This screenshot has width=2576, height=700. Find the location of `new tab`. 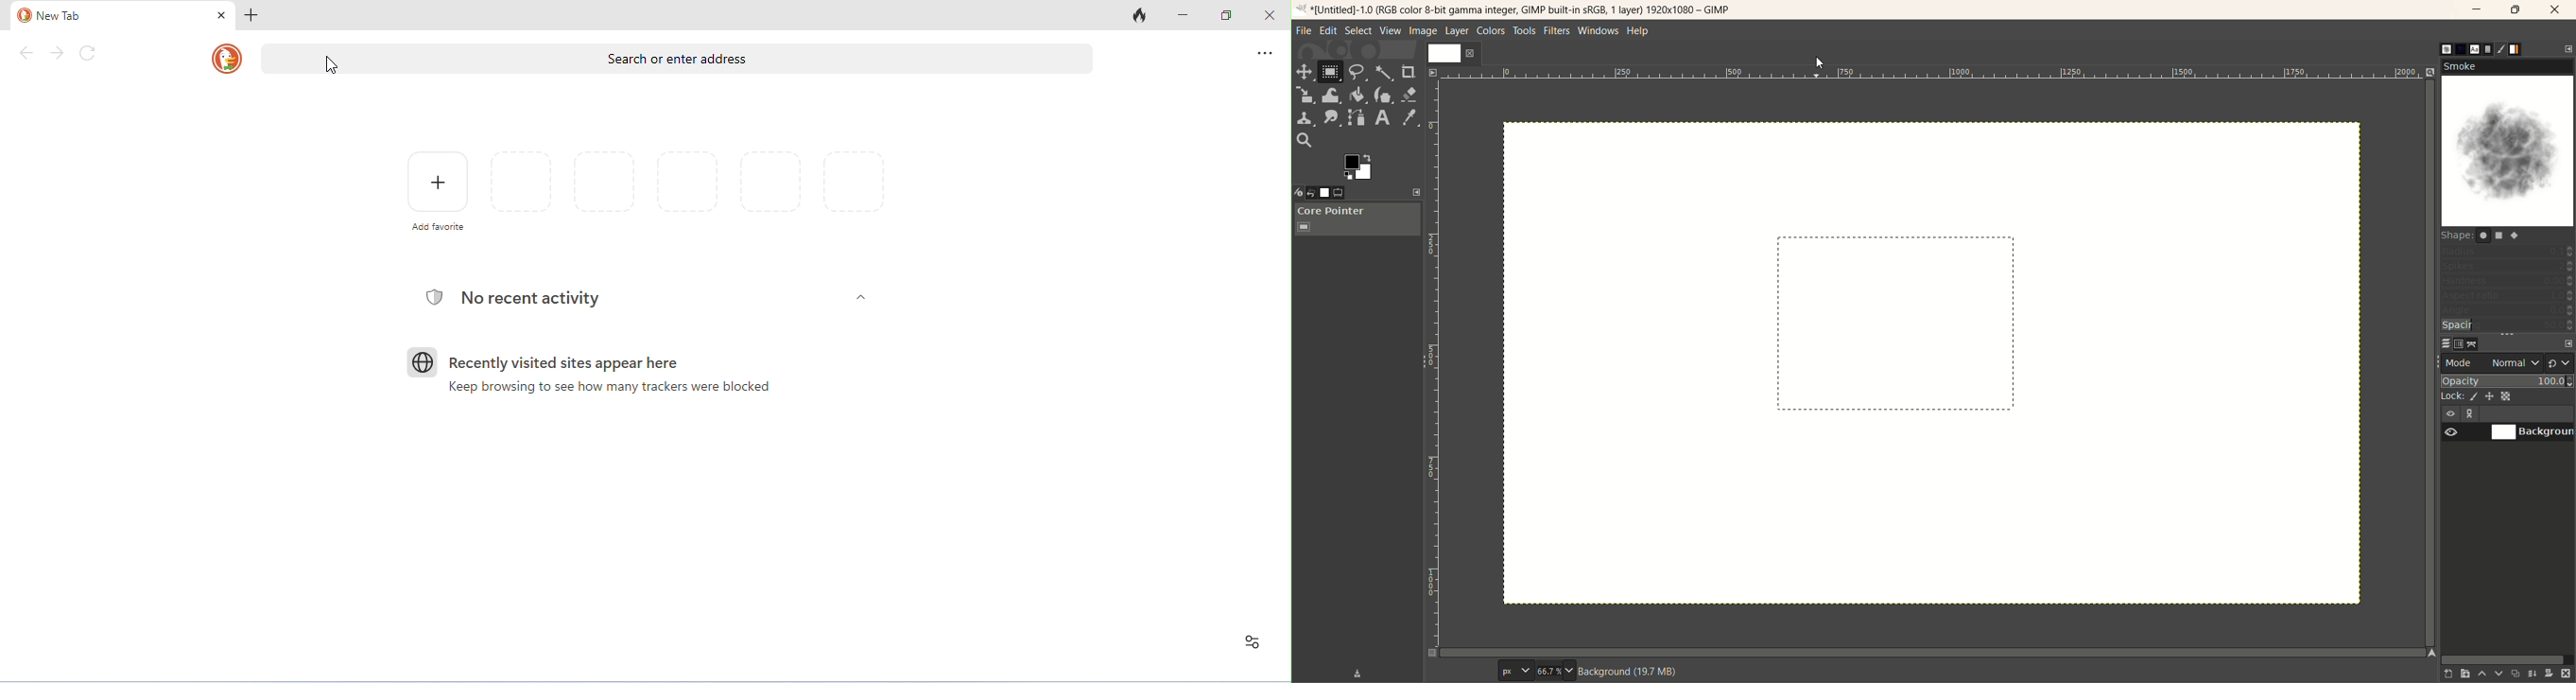

new tab is located at coordinates (112, 16).